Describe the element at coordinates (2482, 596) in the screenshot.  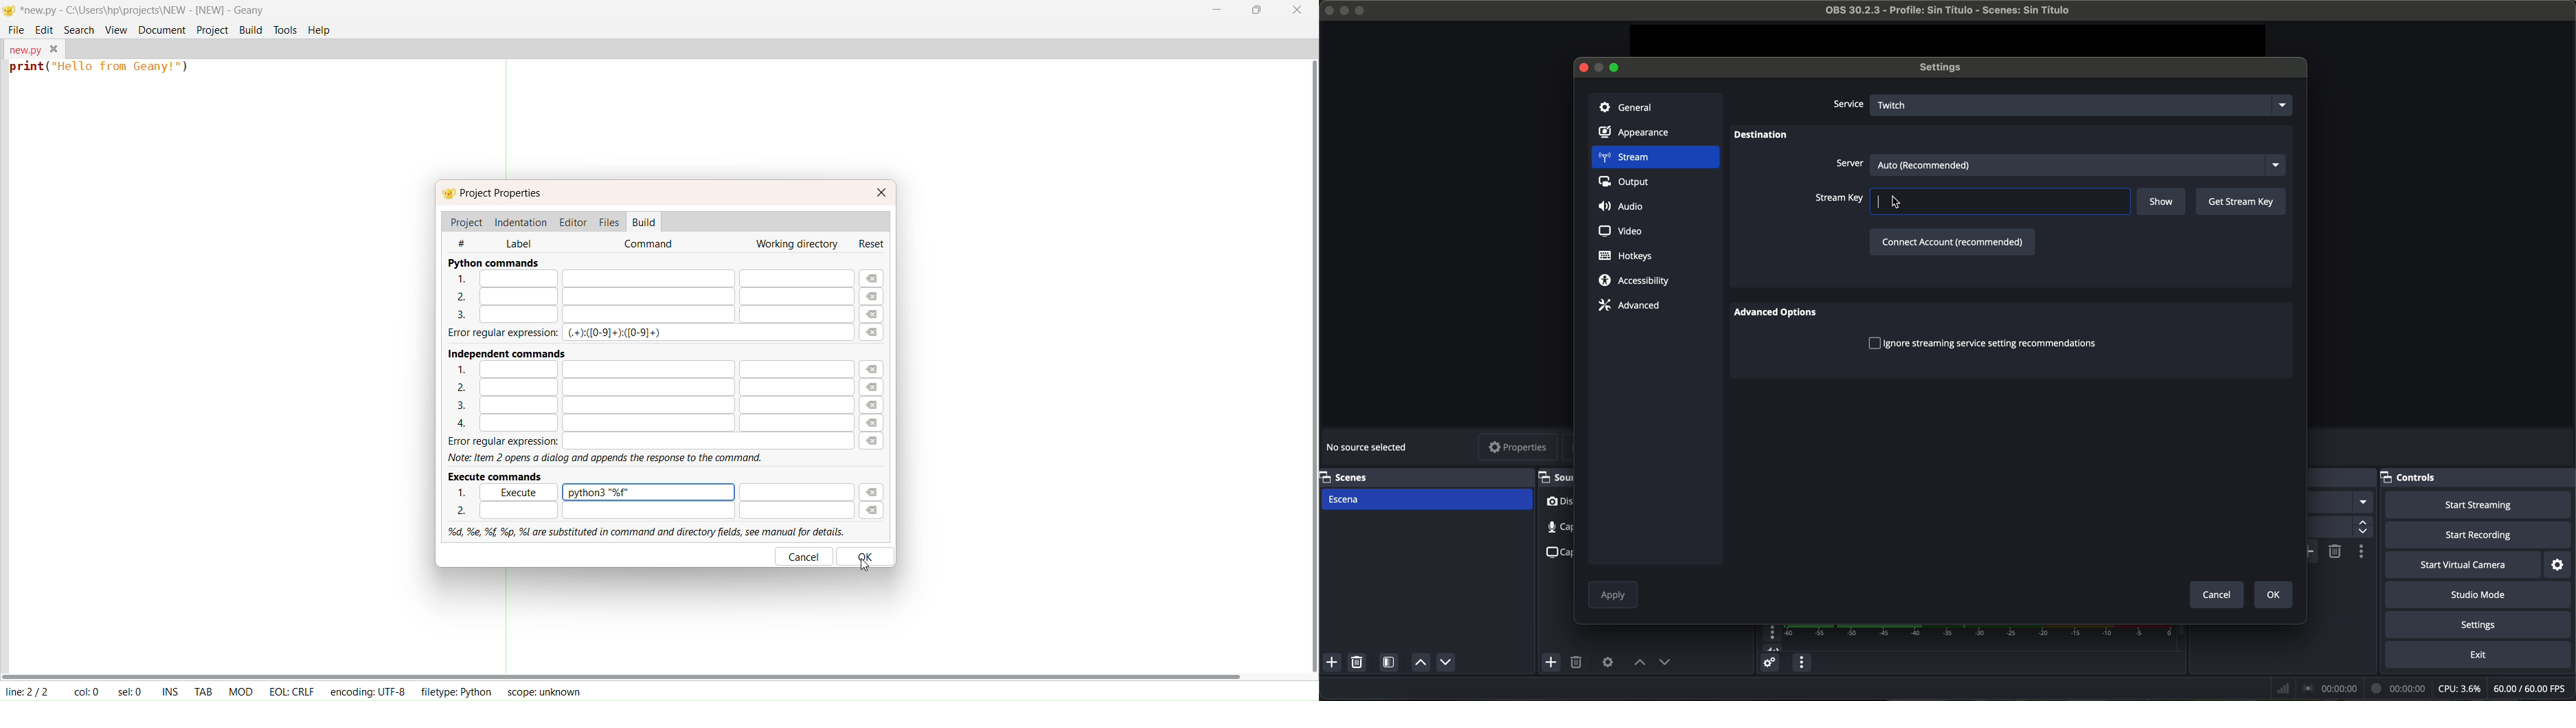
I see `studio mode` at that location.